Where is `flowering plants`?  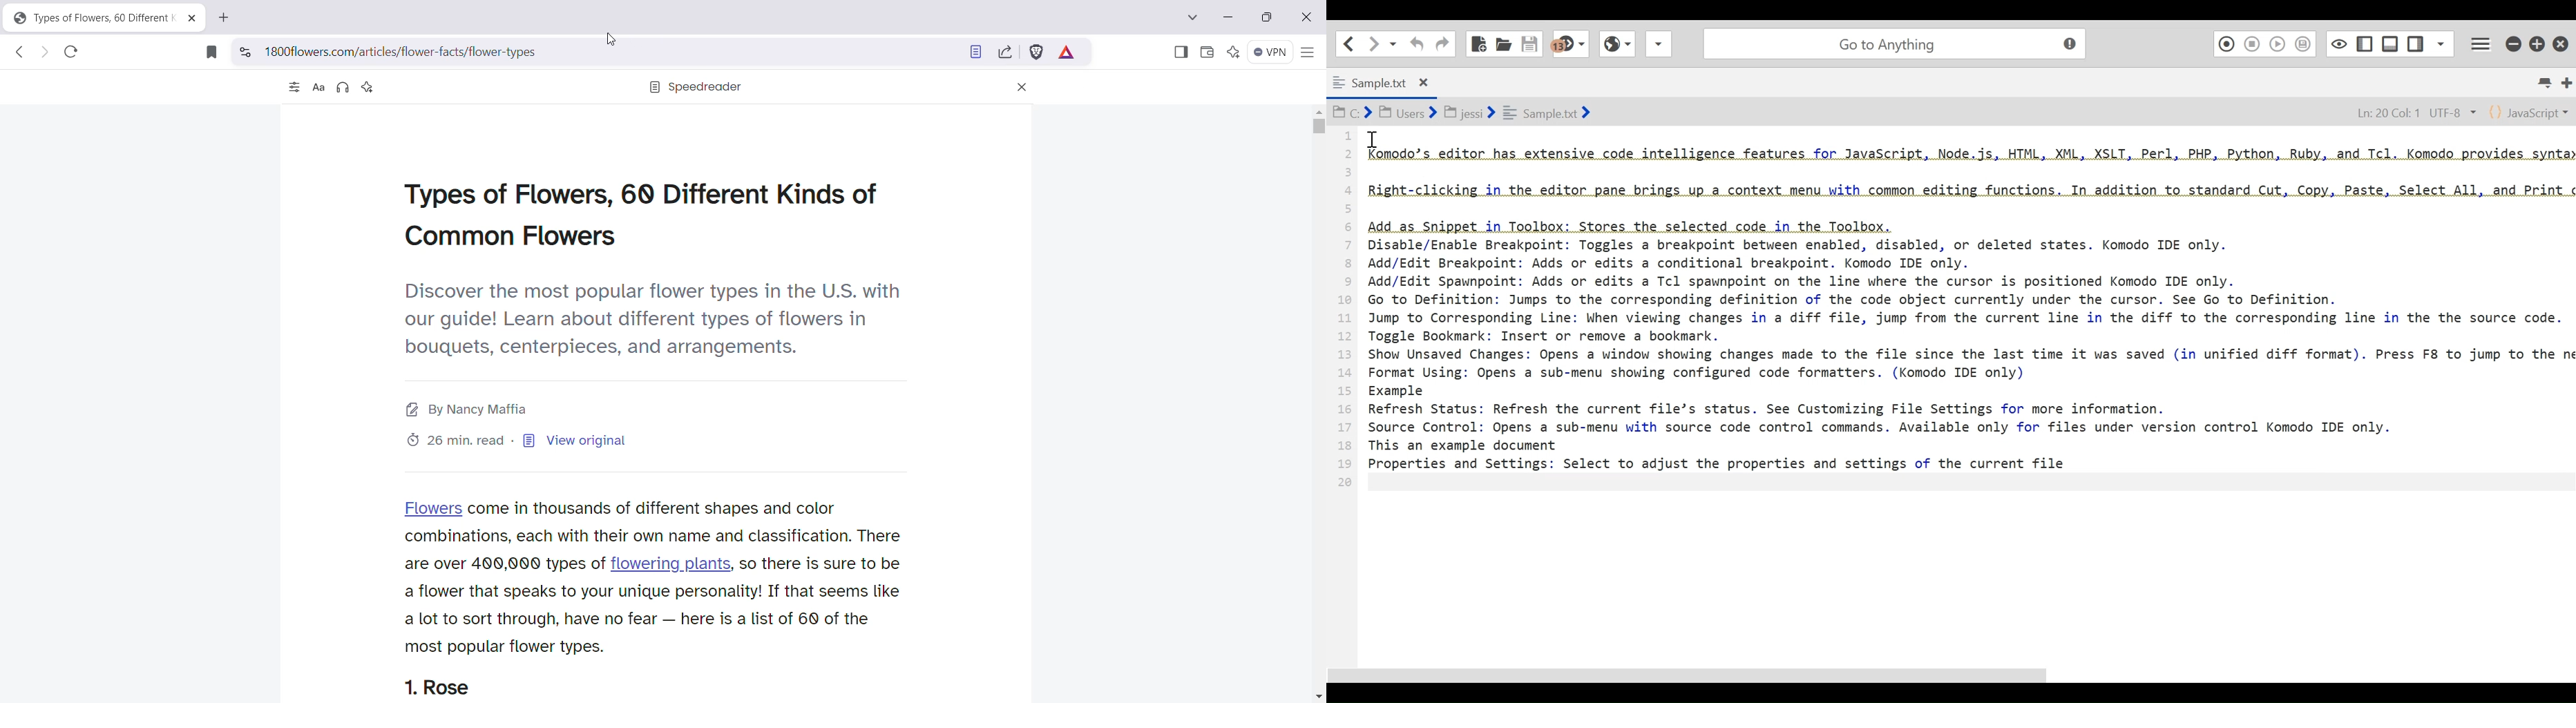
flowering plants is located at coordinates (673, 562).